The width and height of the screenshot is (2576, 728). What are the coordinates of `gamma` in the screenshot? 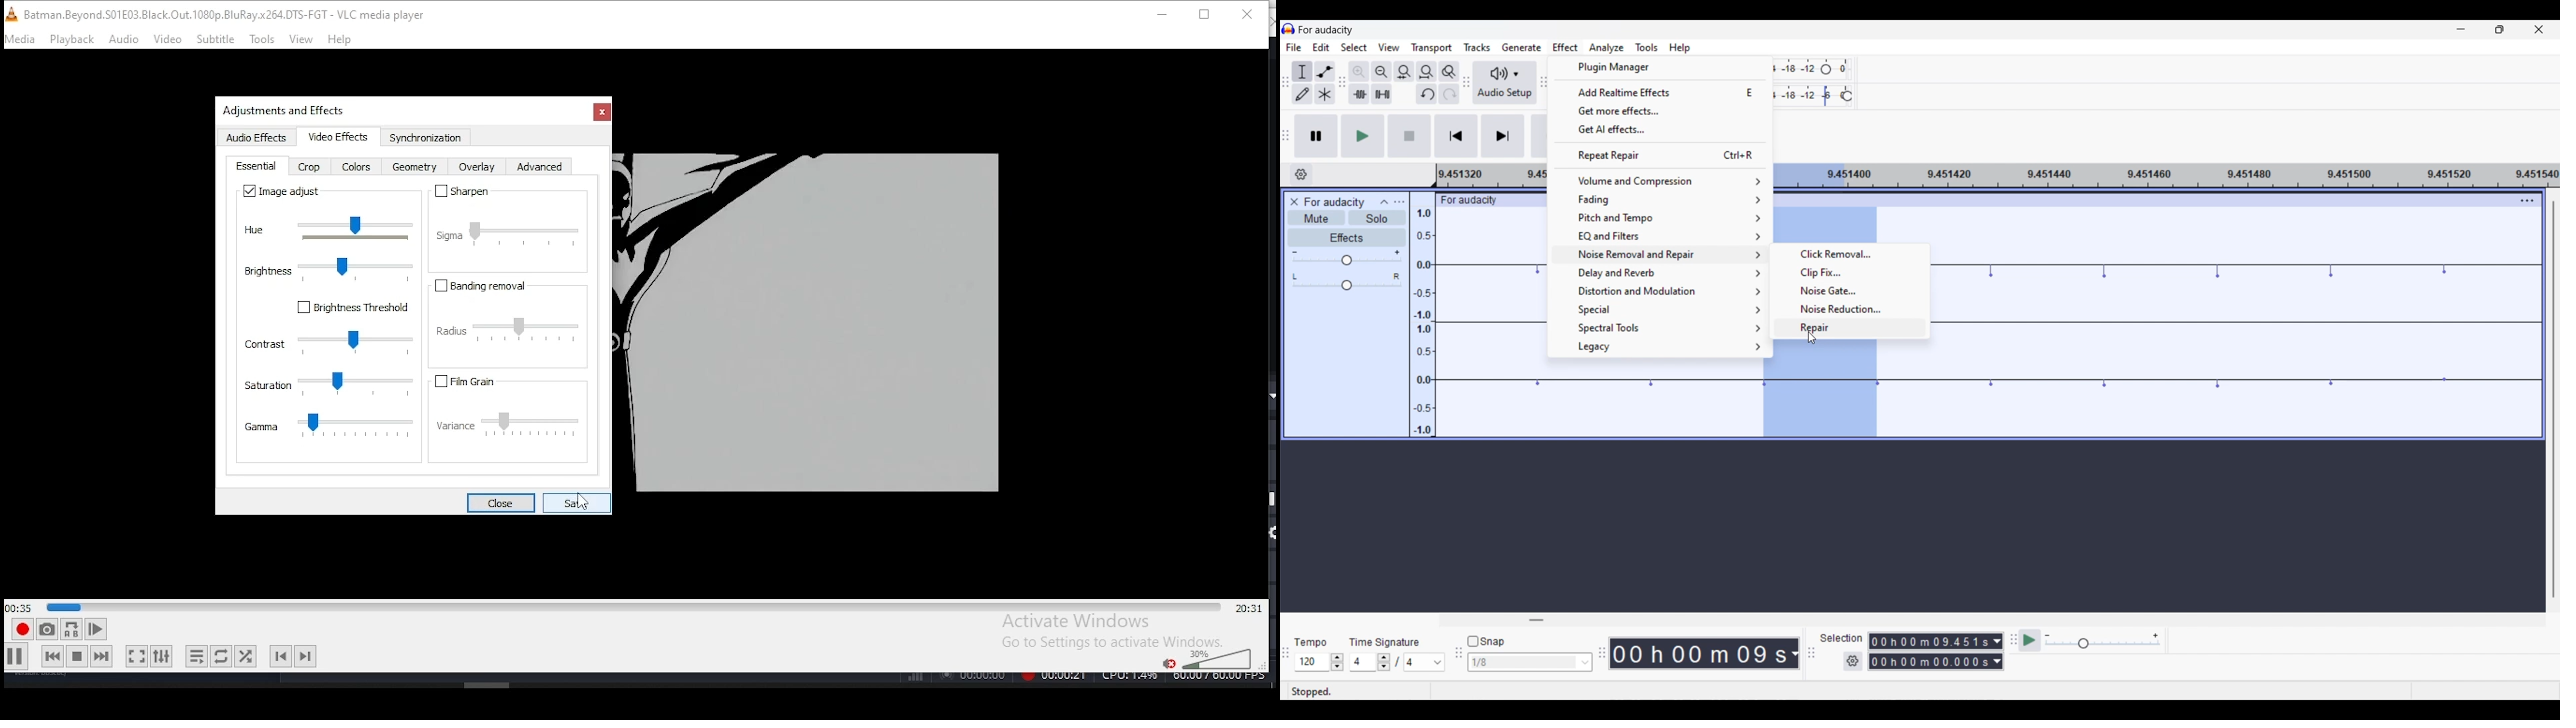 It's located at (330, 428).